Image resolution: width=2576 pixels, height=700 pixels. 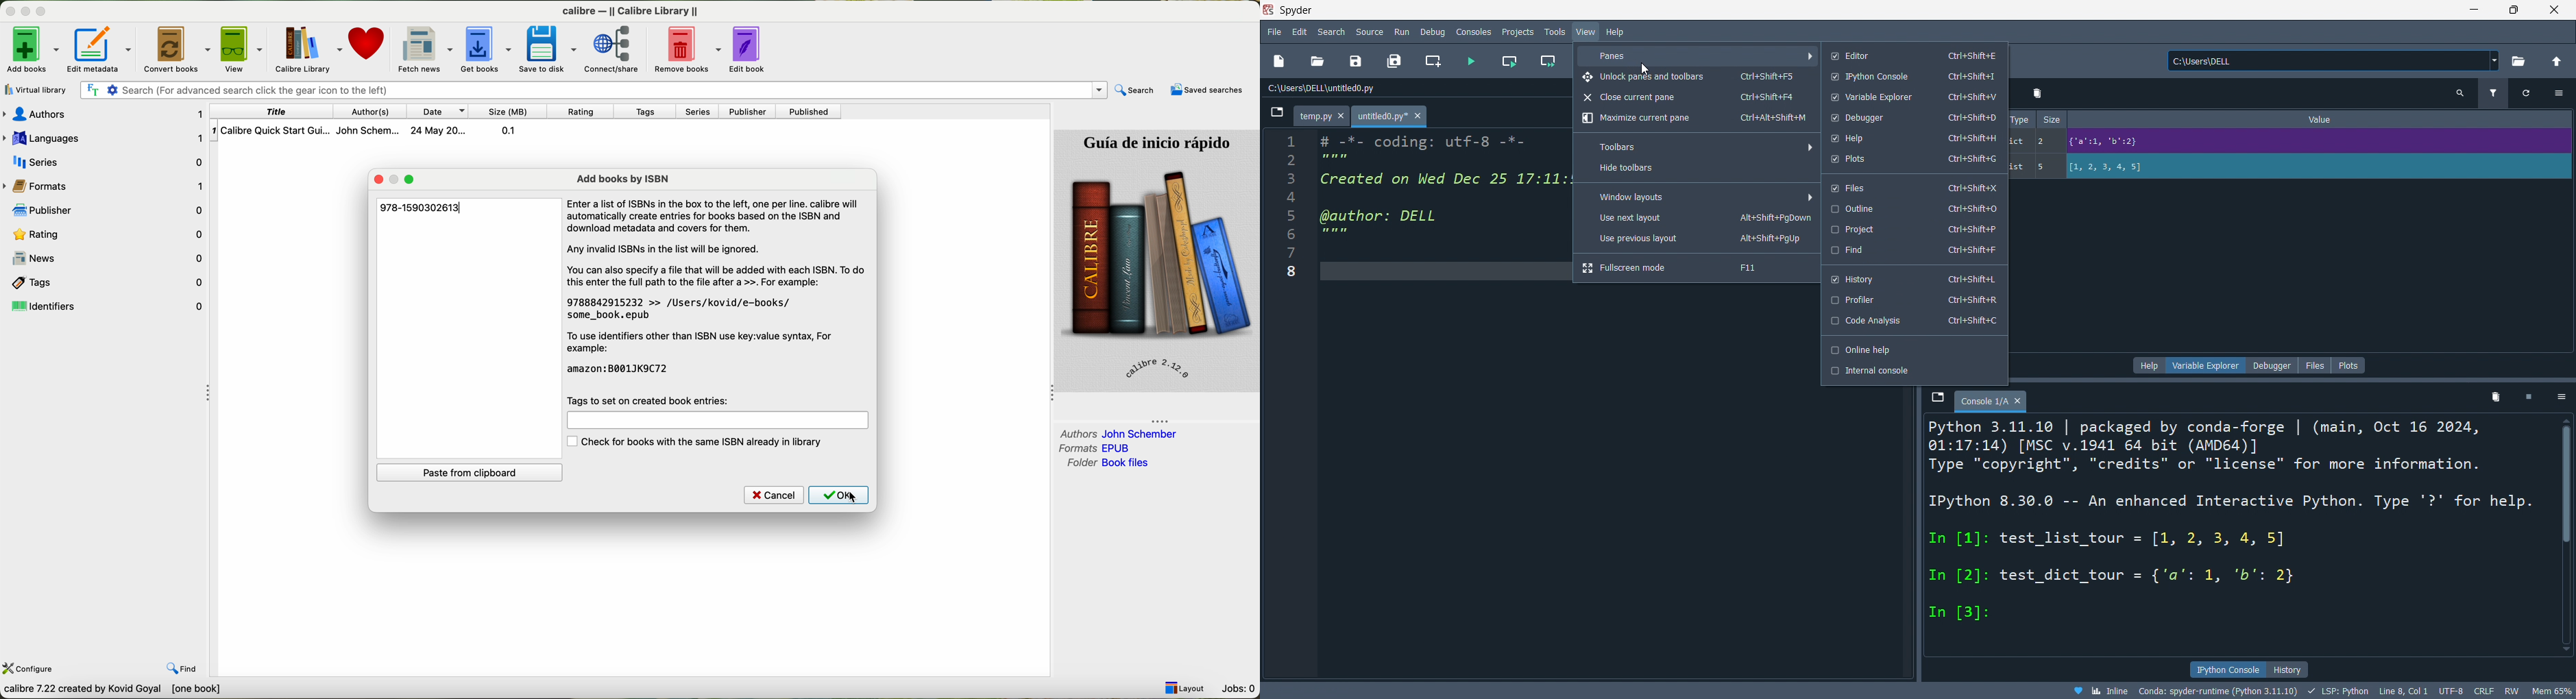 I want to click on debug, so click(x=1428, y=32).